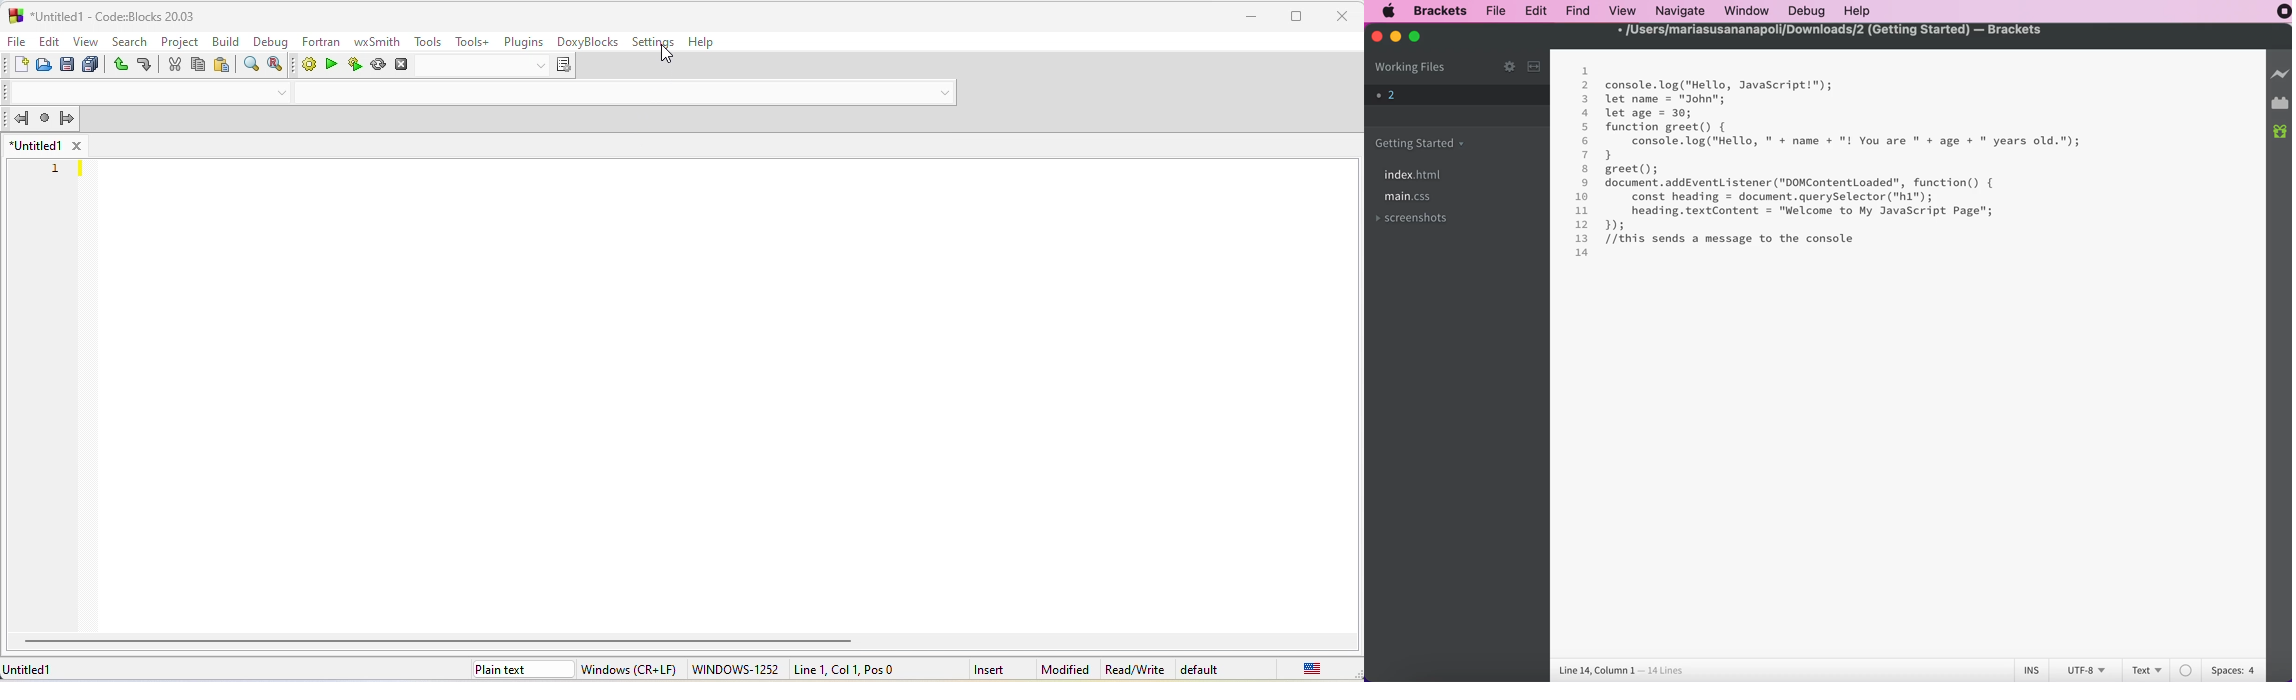  I want to click on abort, so click(400, 64).